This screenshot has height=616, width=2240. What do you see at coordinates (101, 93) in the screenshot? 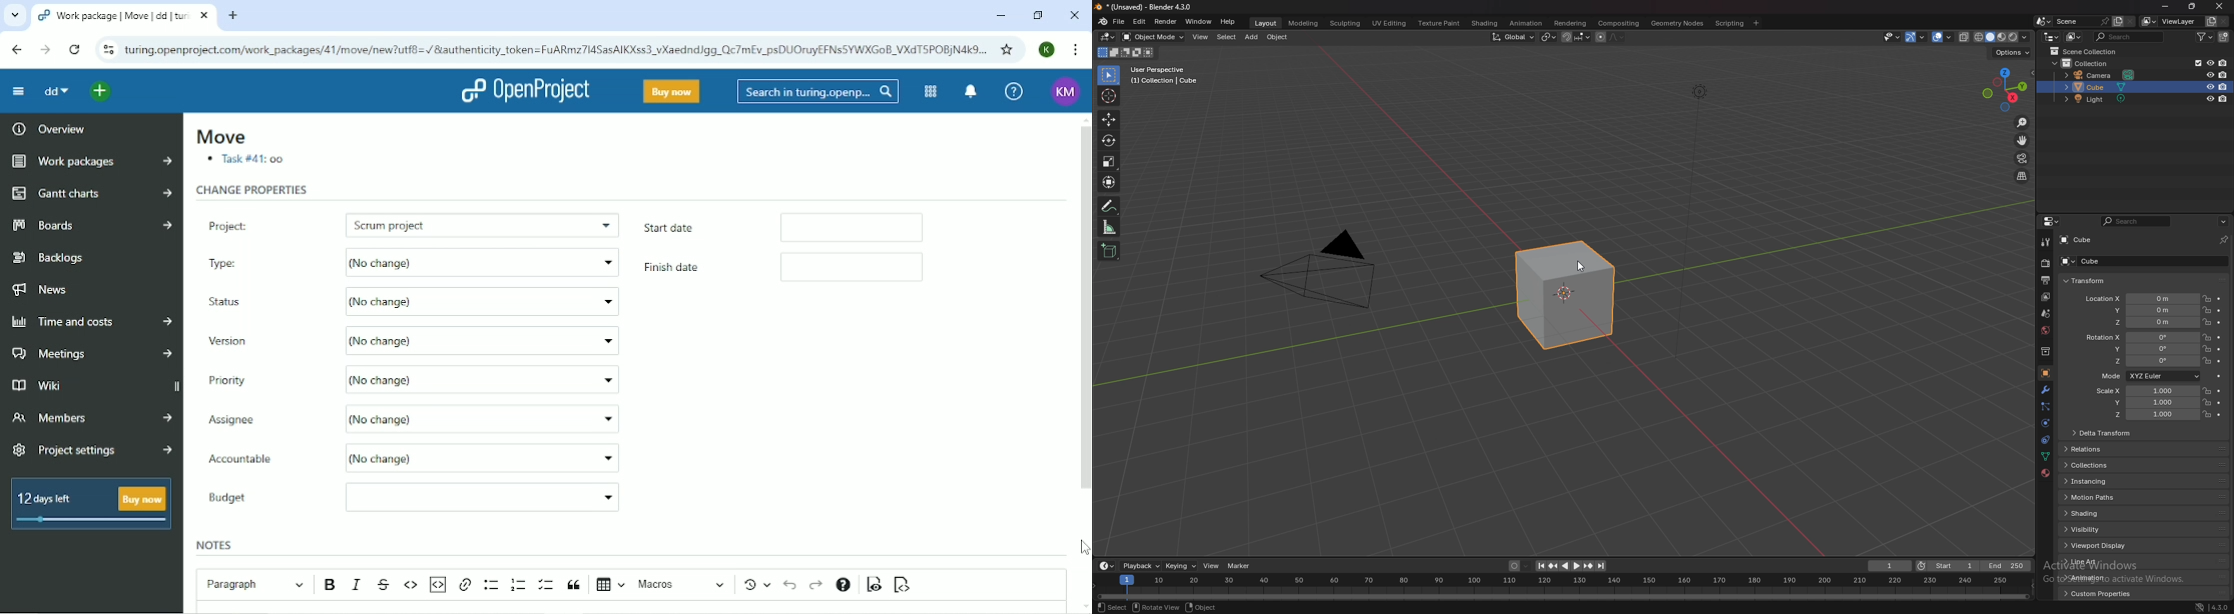
I see `Open quick add menu` at bounding box center [101, 93].